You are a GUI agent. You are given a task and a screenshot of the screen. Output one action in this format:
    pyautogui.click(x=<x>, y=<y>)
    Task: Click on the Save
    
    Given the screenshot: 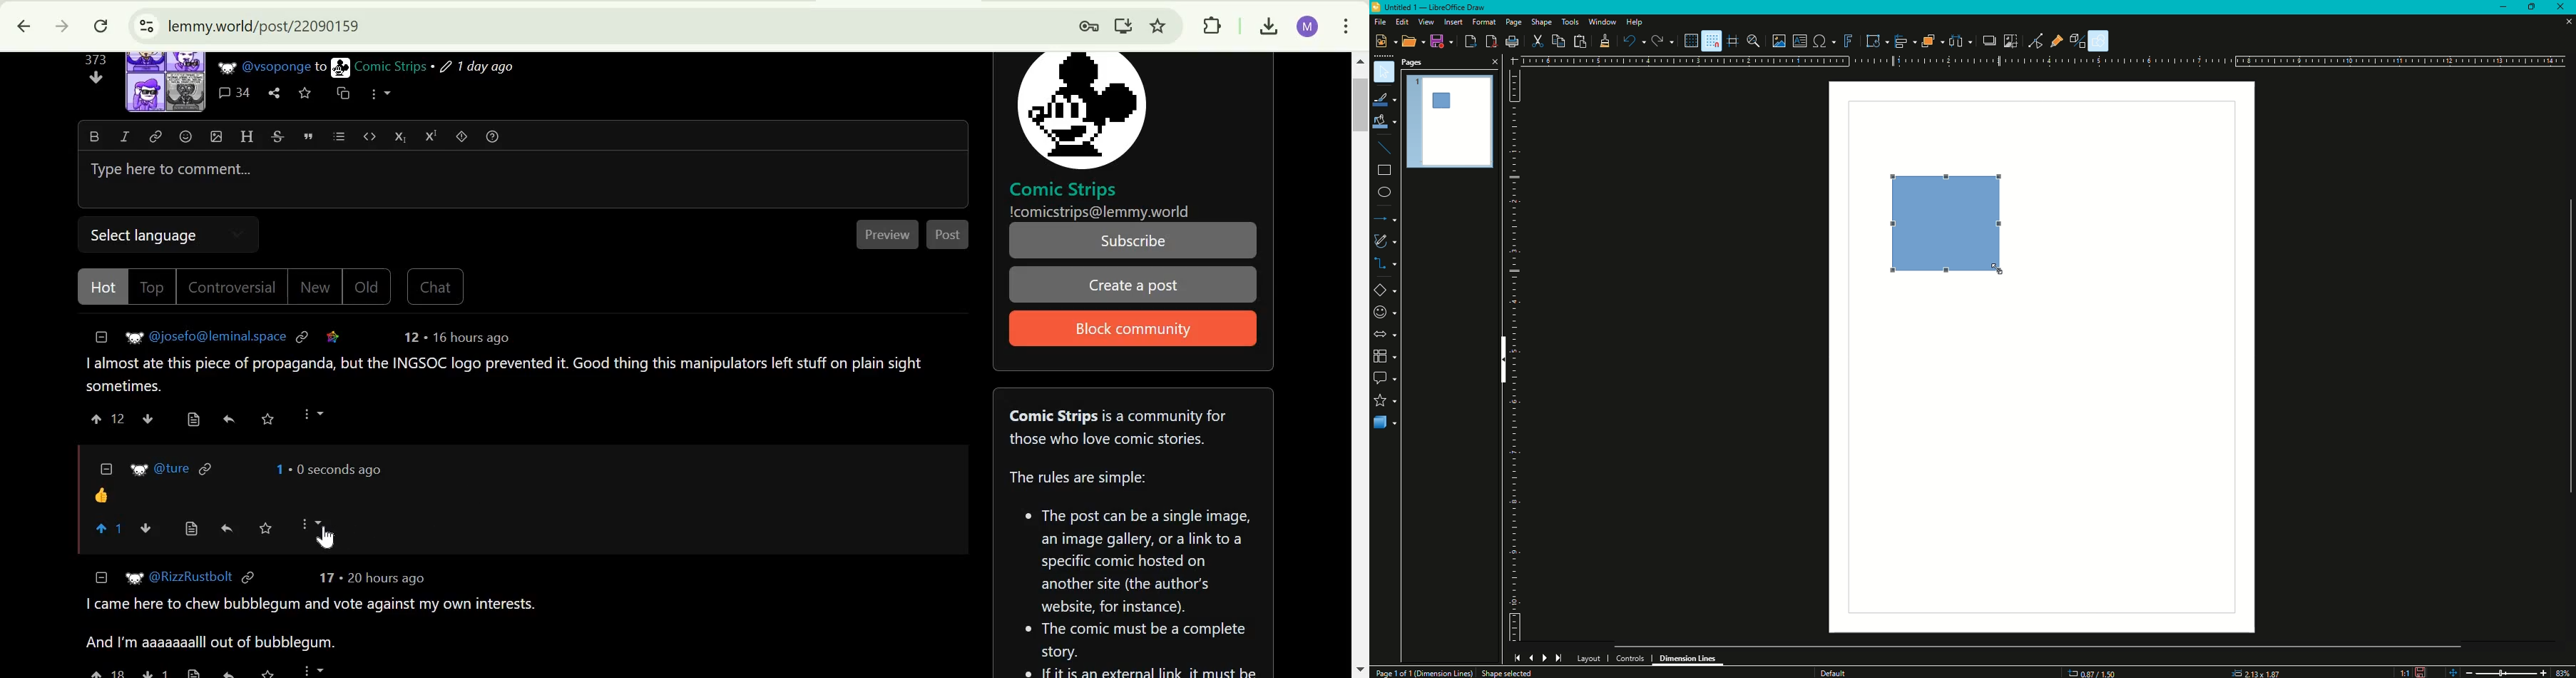 What is the action you would take?
    pyautogui.click(x=305, y=93)
    